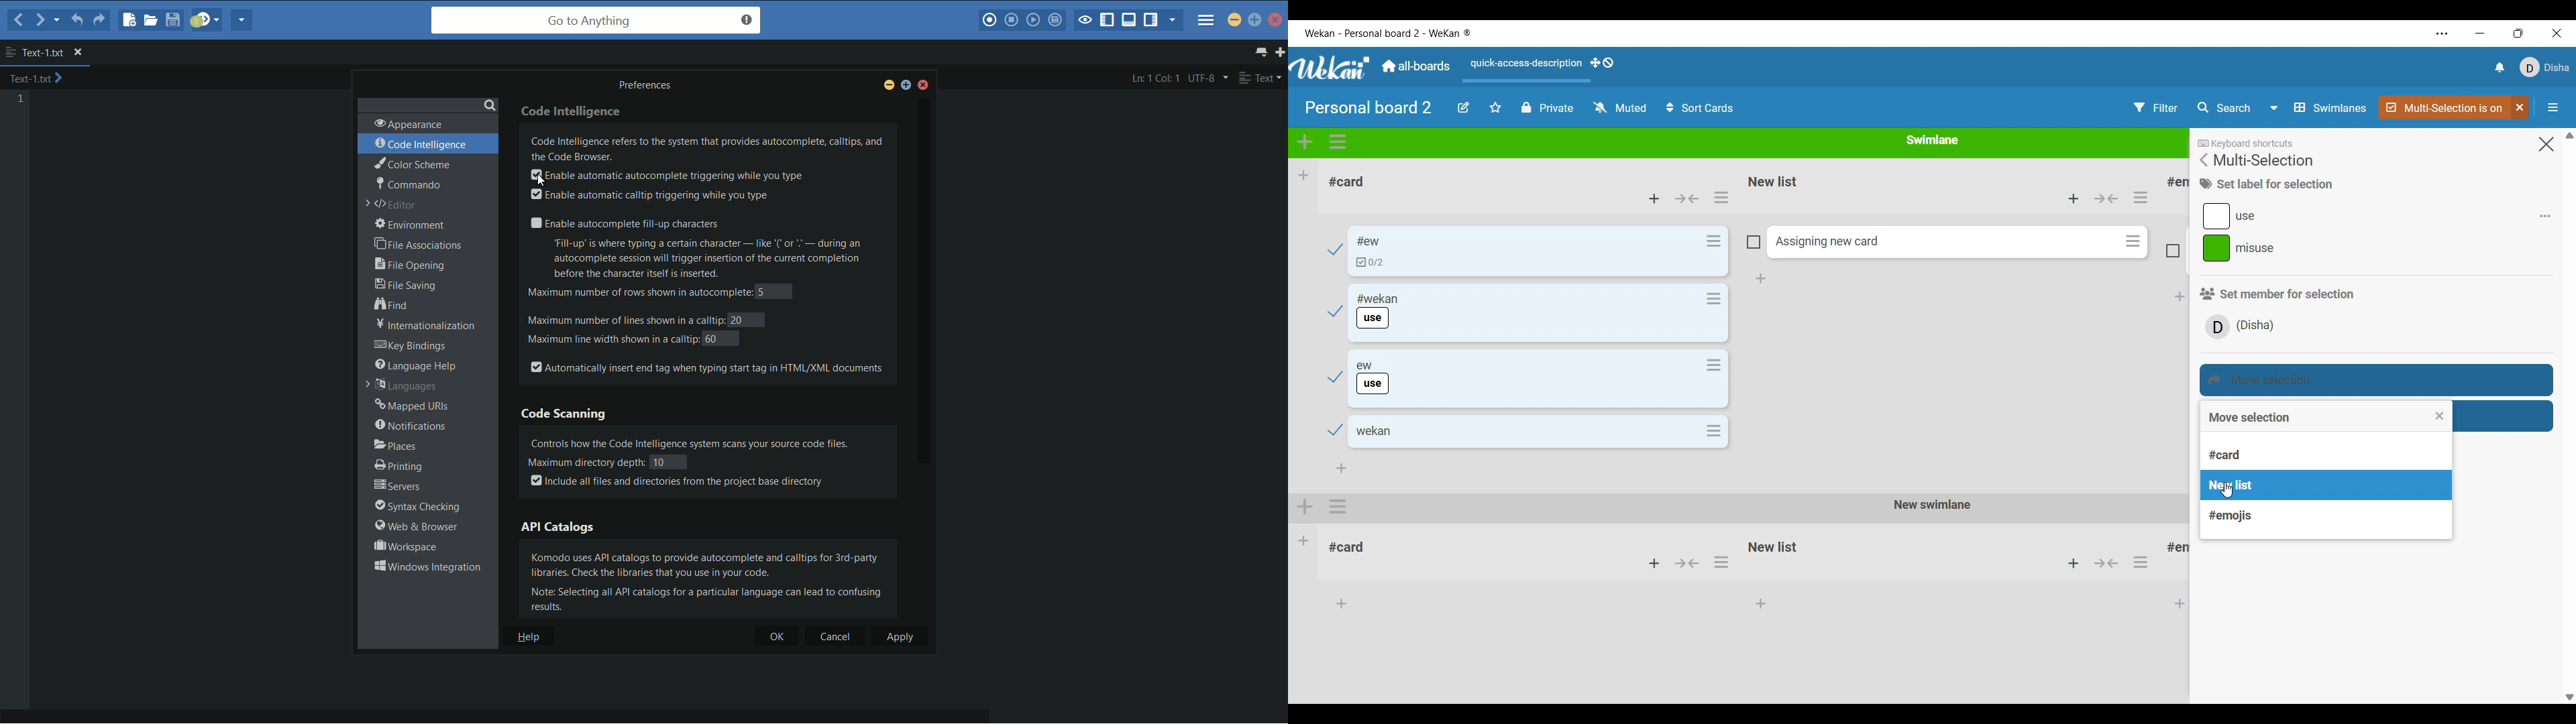 Image resolution: width=2576 pixels, height=728 pixels. Describe the element at coordinates (2520, 107) in the screenshot. I see `Click to unselect multi-selection` at that location.